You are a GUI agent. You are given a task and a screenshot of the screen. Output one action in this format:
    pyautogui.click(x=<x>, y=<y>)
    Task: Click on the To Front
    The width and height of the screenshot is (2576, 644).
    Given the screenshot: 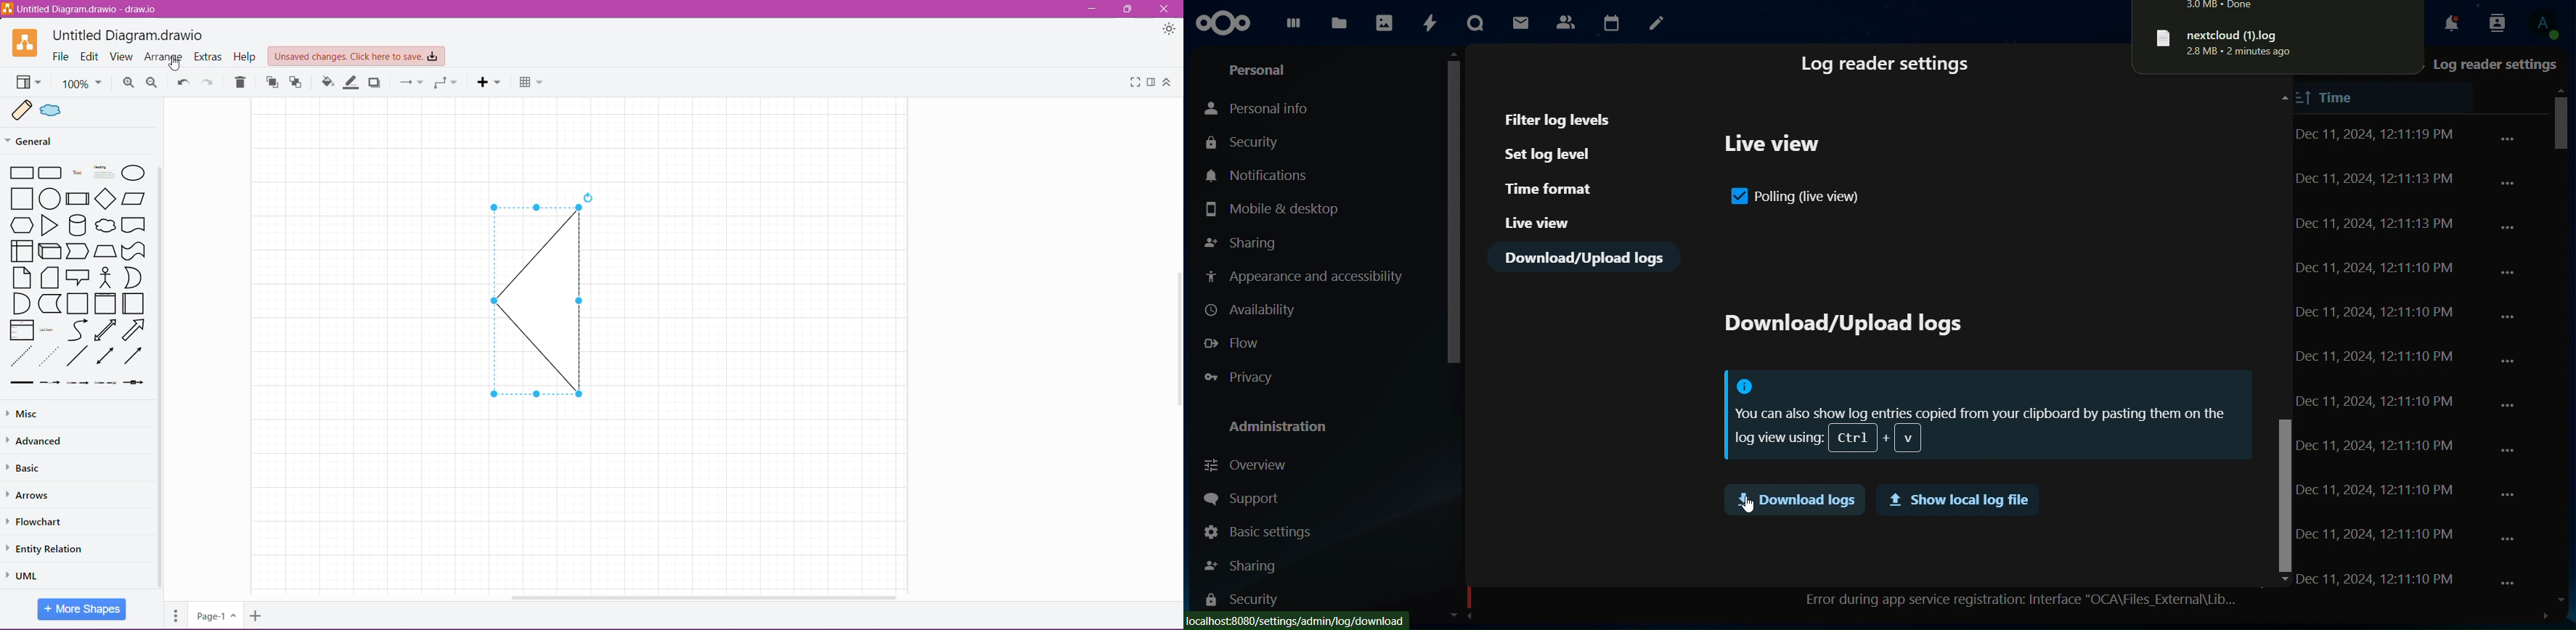 What is the action you would take?
    pyautogui.click(x=271, y=83)
    